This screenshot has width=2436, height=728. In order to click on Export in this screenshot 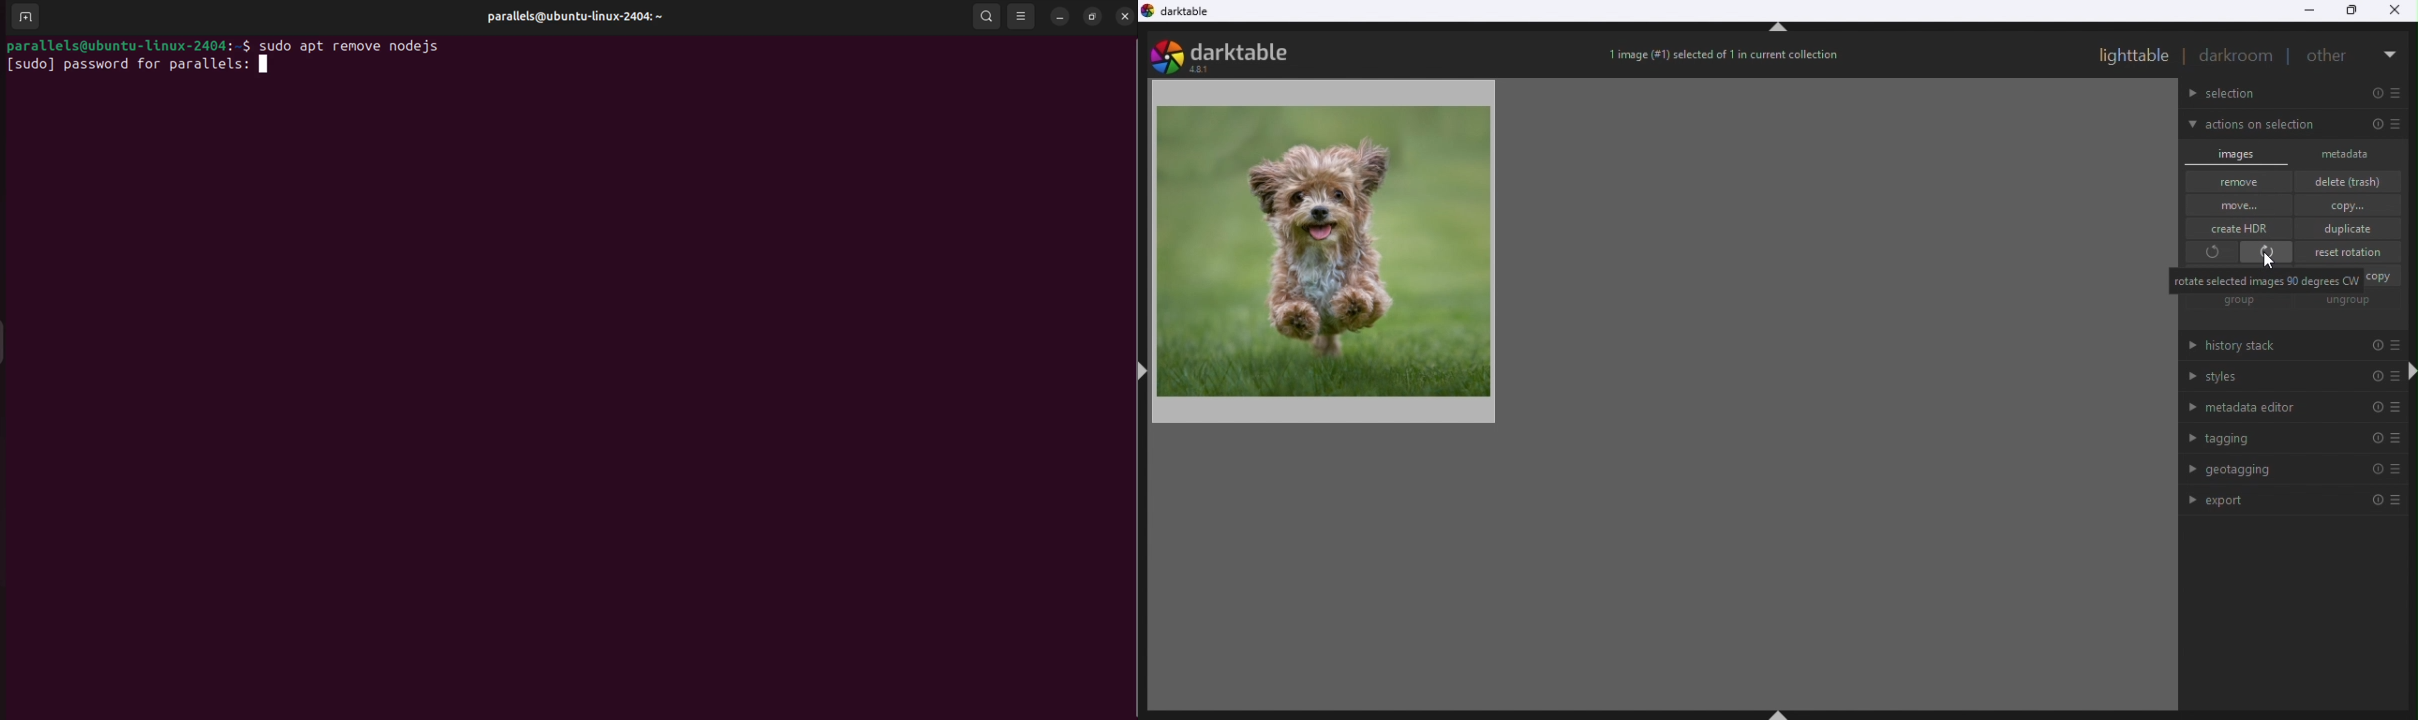, I will do `click(2300, 499)`.